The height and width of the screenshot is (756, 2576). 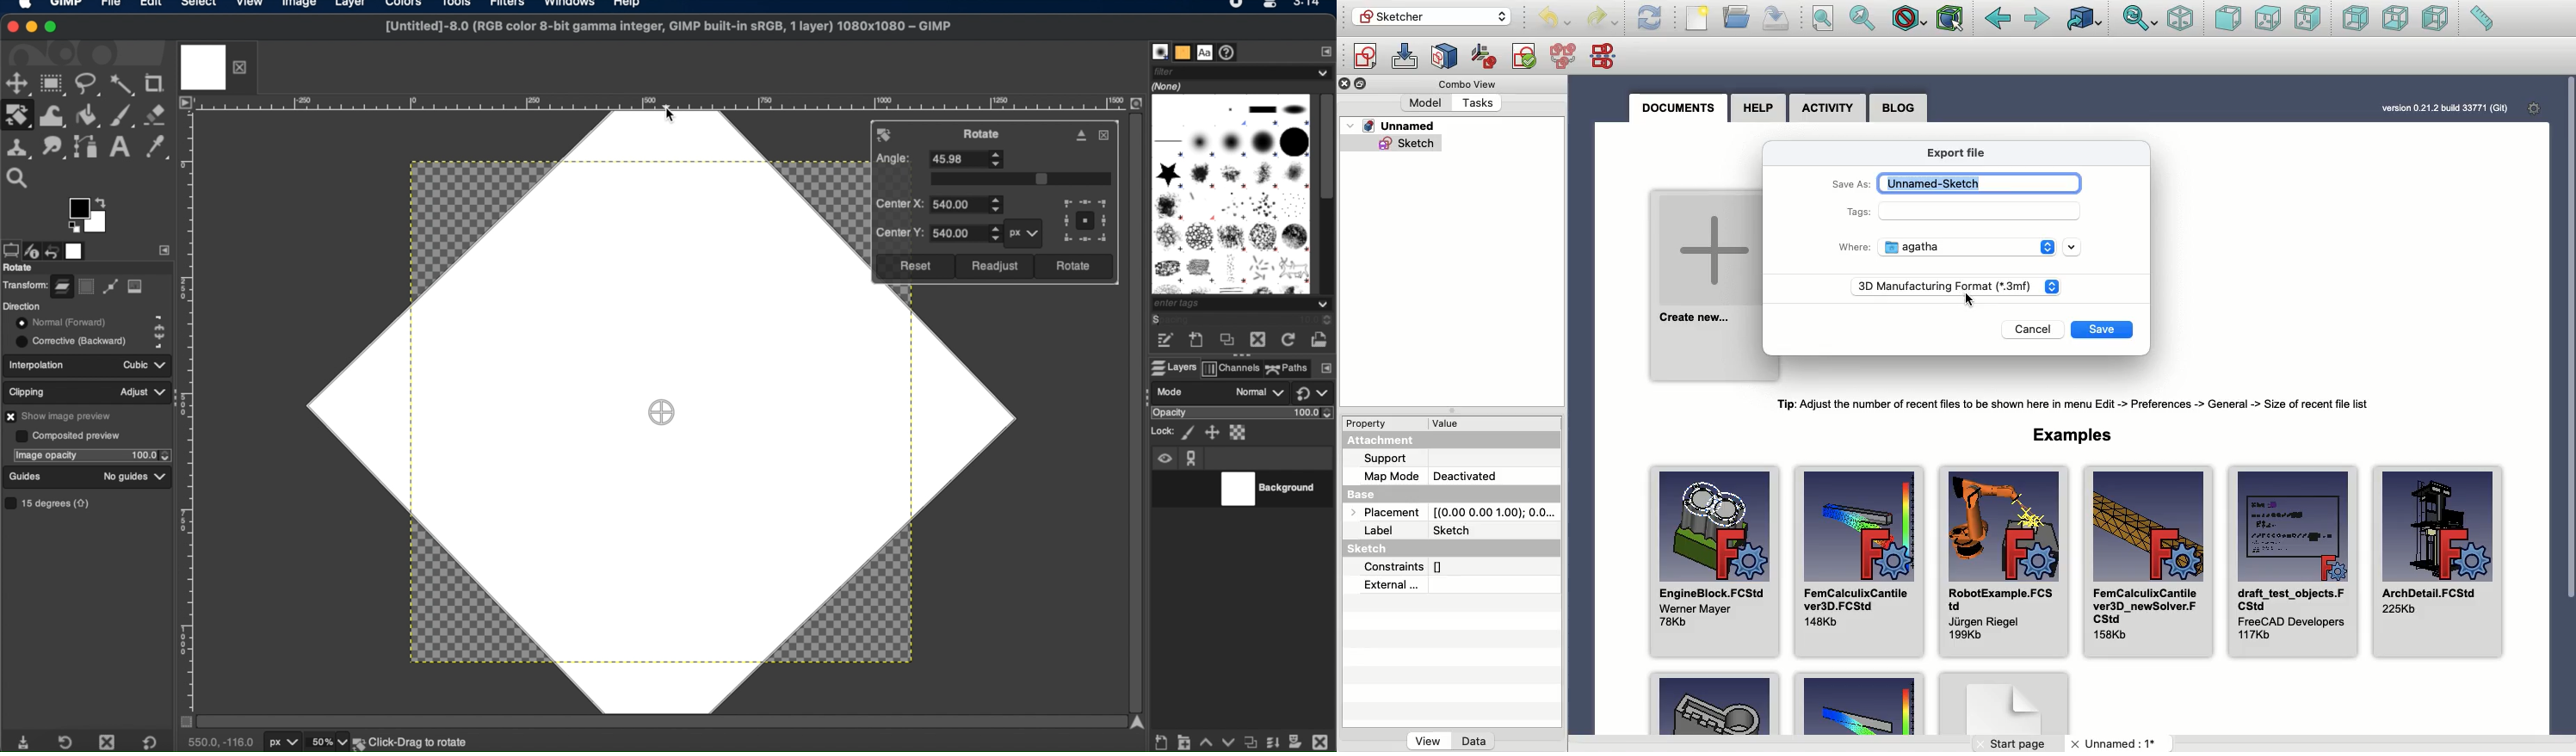 I want to click on visibility toggle, so click(x=1167, y=489).